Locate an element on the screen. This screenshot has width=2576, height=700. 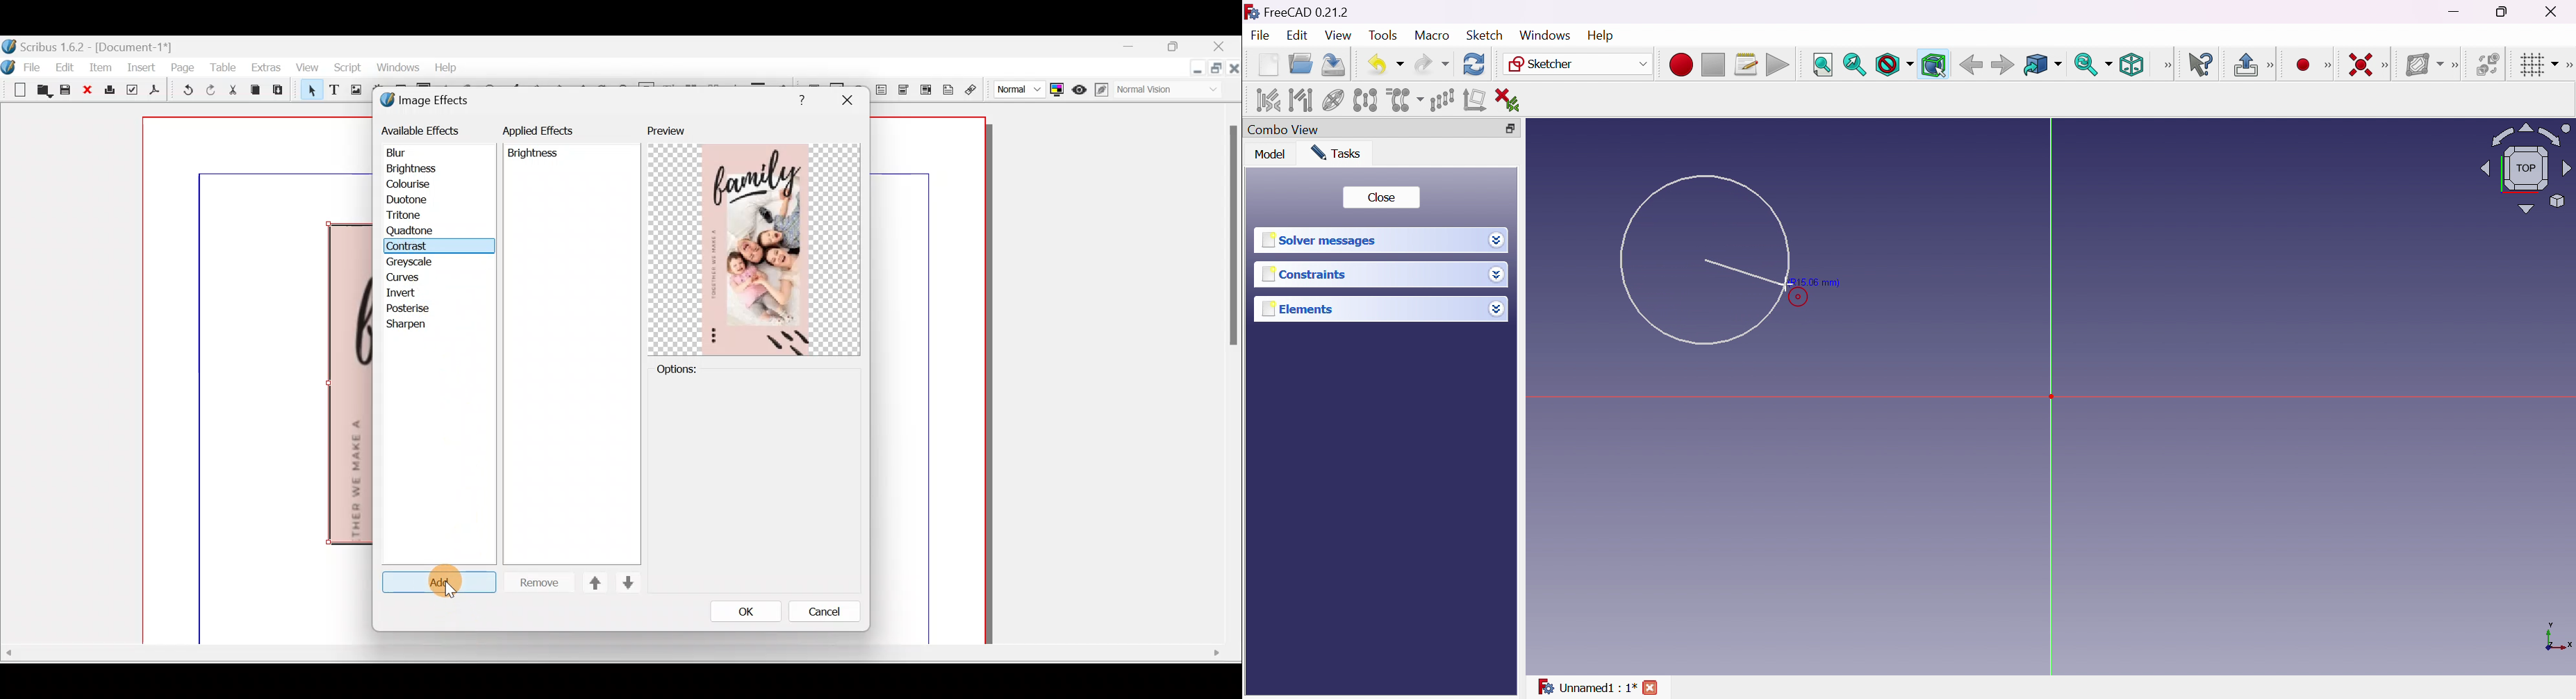
OK is located at coordinates (743, 611).